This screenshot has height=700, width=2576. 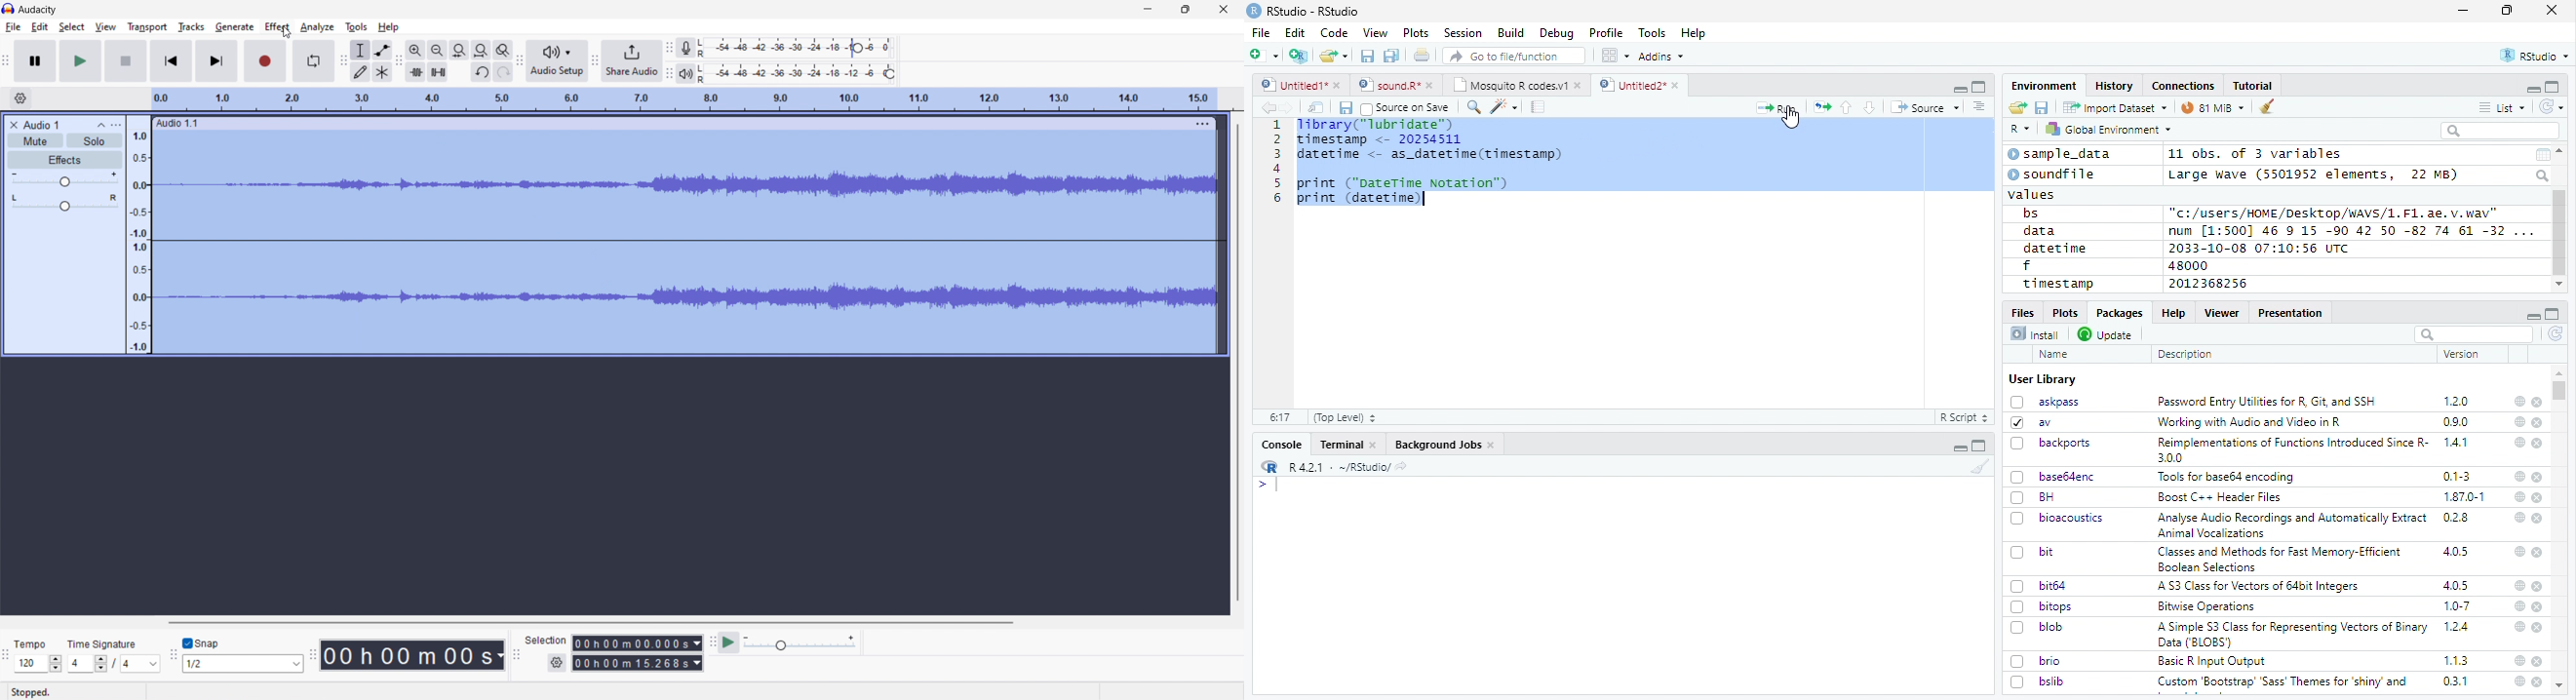 I want to click on values, so click(x=2033, y=193).